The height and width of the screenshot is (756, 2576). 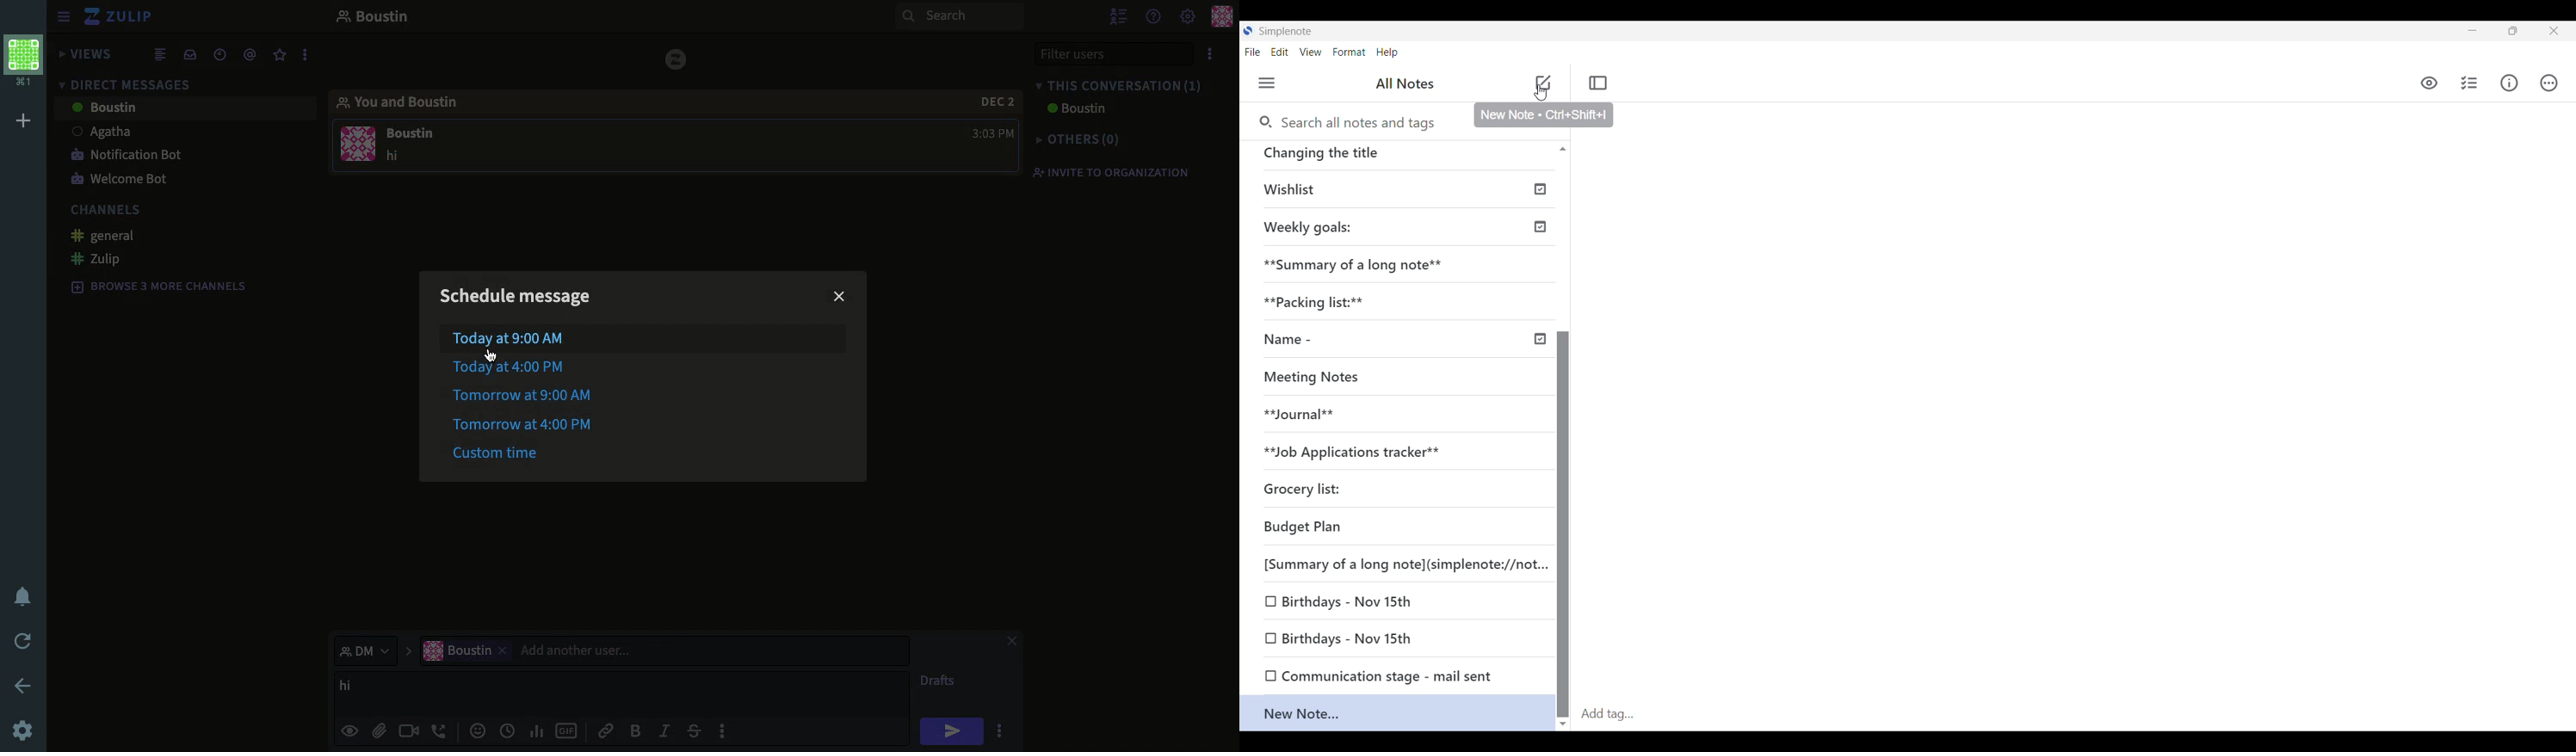 What do you see at coordinates (954, 732) in the screenshot?
I see `hi` at bounding box center [954, 732].